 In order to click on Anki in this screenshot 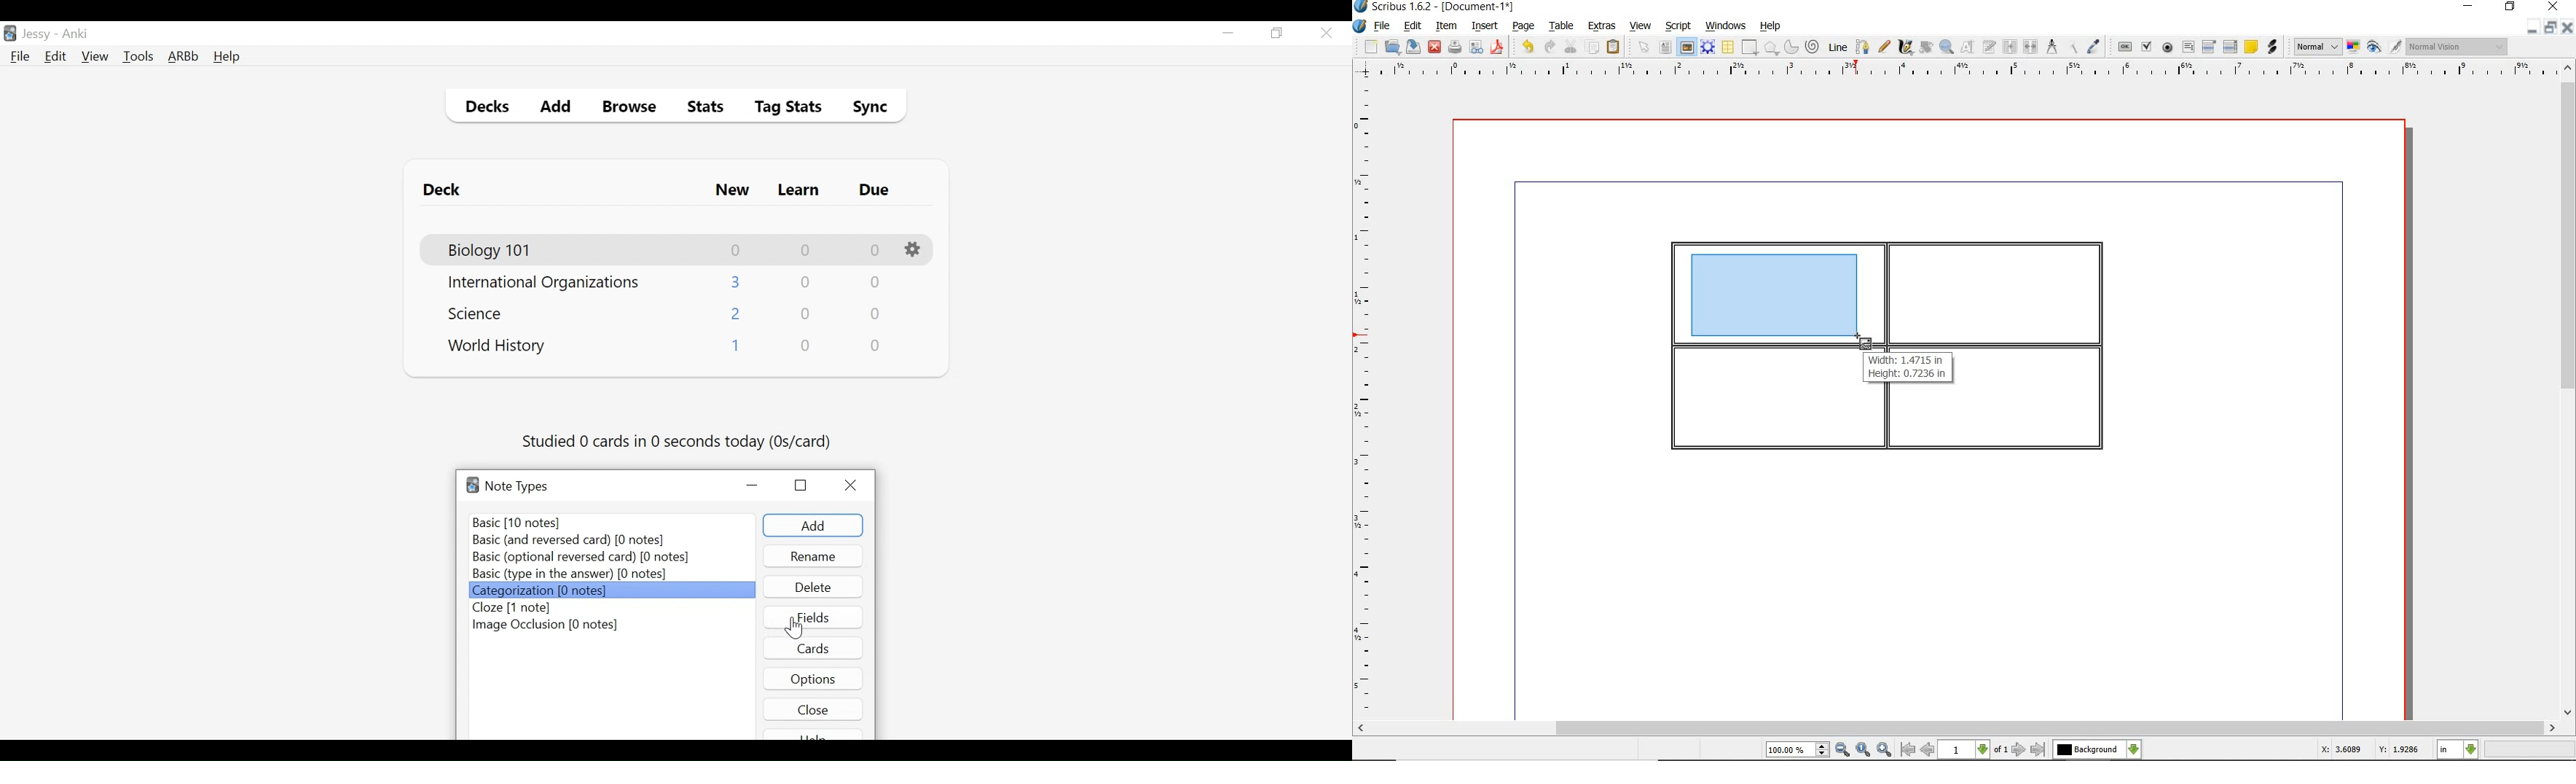, I will do `click(75, 34)`.